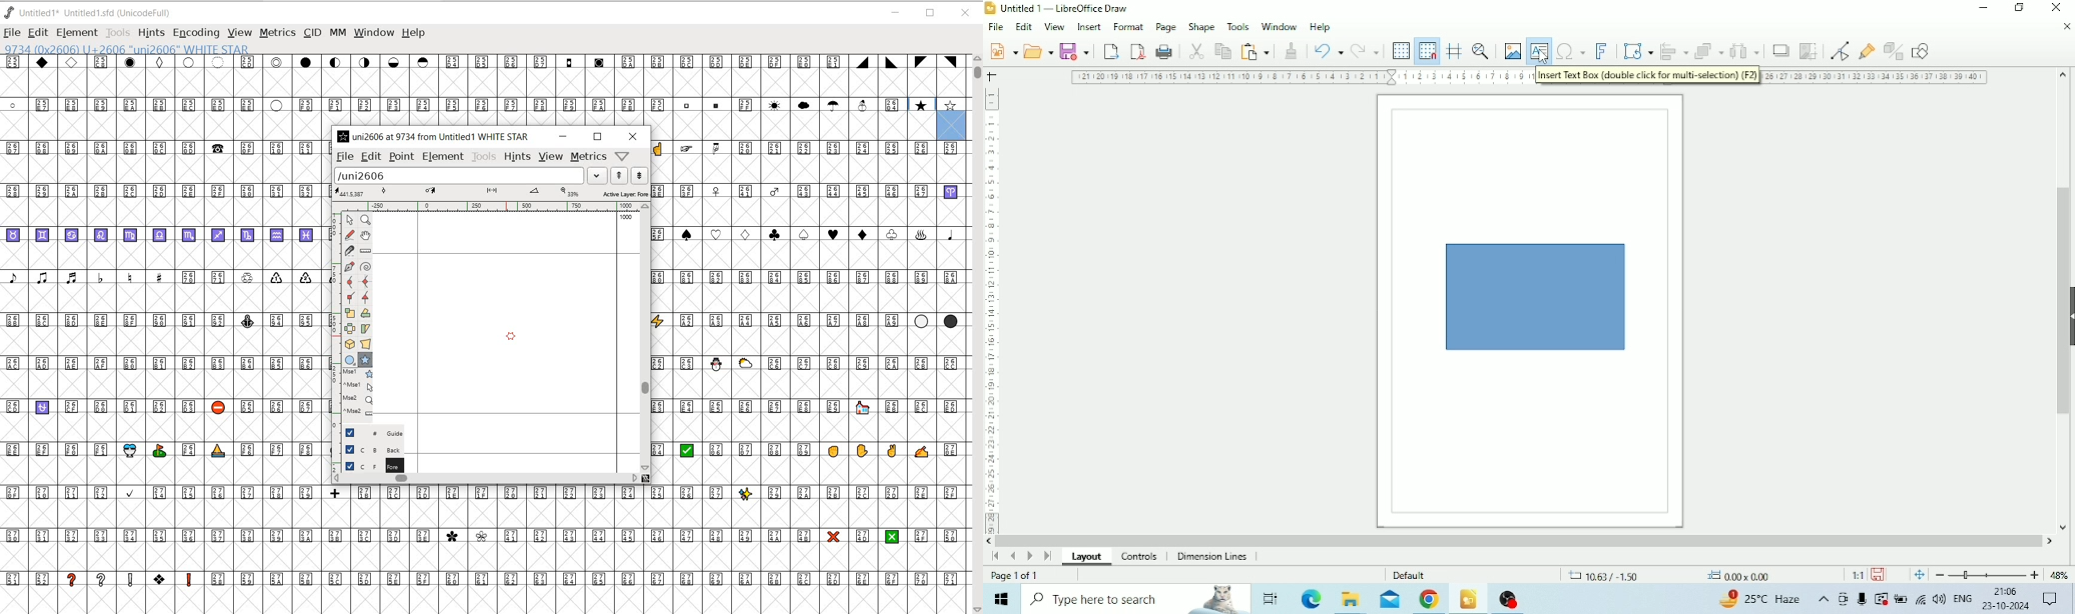 The height and width of the screenshot is (616, 2100). Describe the element at coordinates (239, 34) in the screenshot. I see `VIEW` at that location.